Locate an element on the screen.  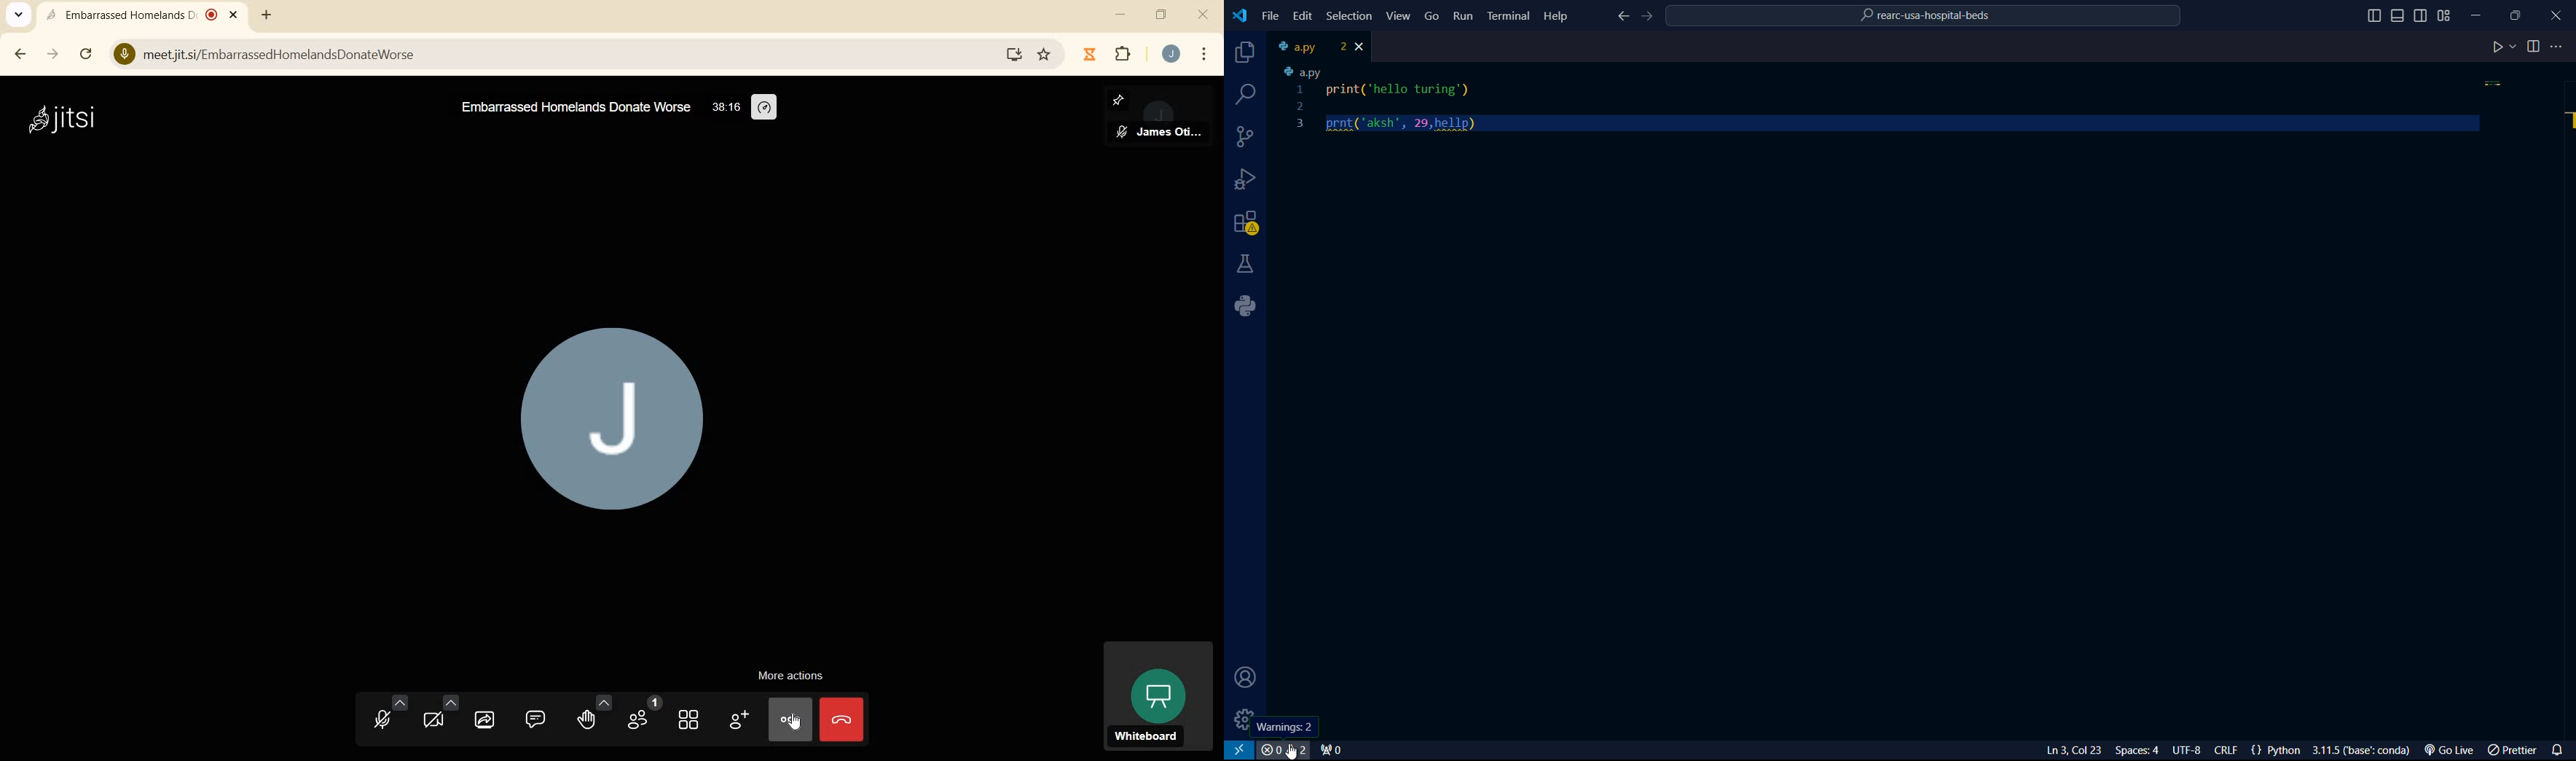
toggle tile view is located at coordinates (688, 720).